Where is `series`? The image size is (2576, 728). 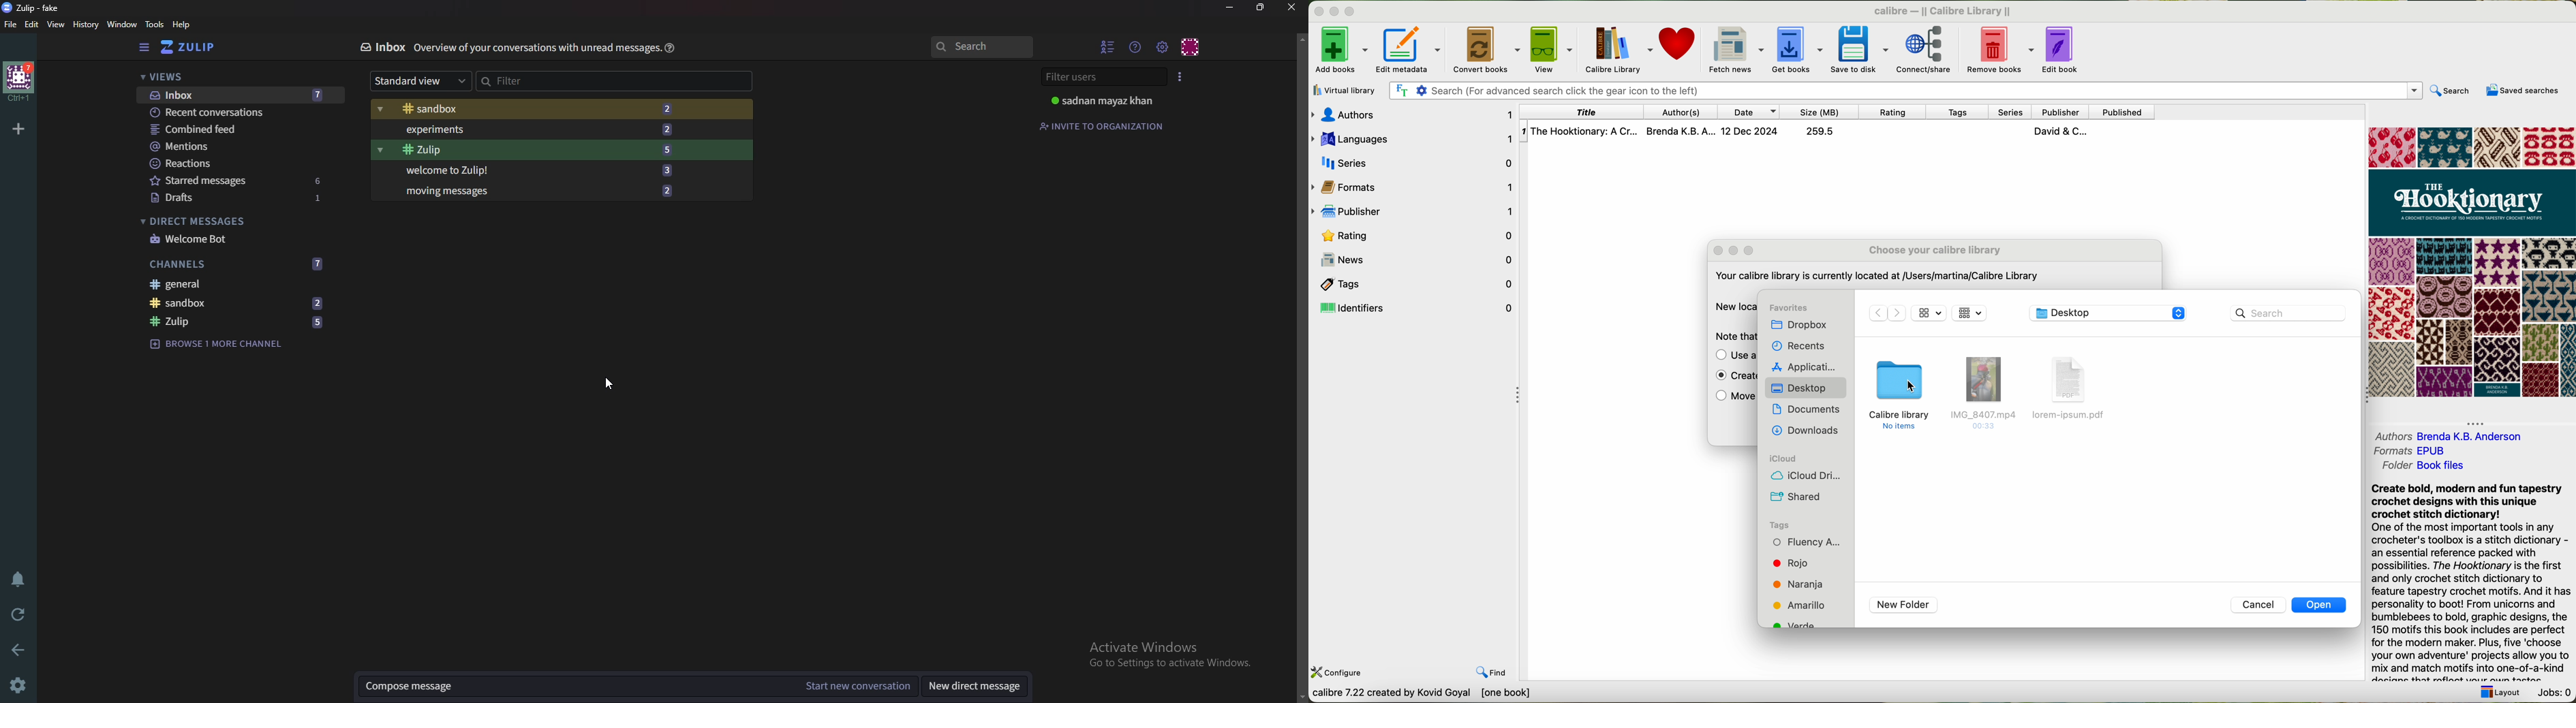
series is located at coordinates (1414, 161).